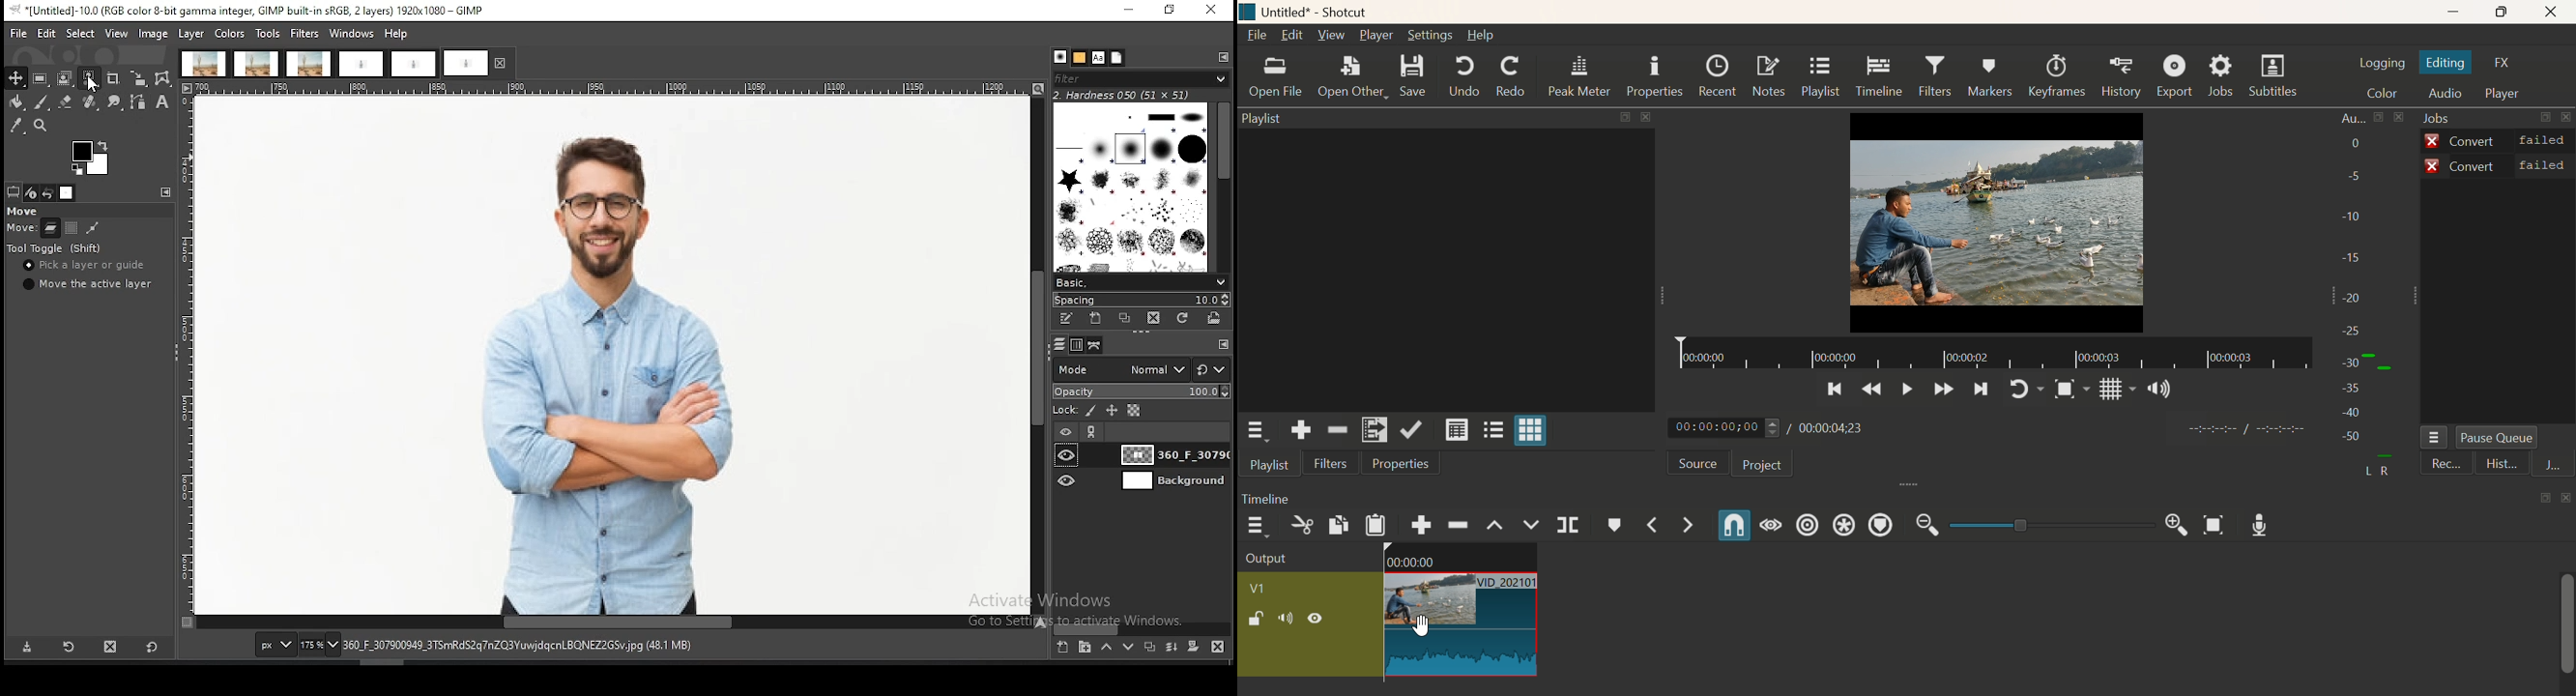  I want to click on tool toggle, so click(54, 247).